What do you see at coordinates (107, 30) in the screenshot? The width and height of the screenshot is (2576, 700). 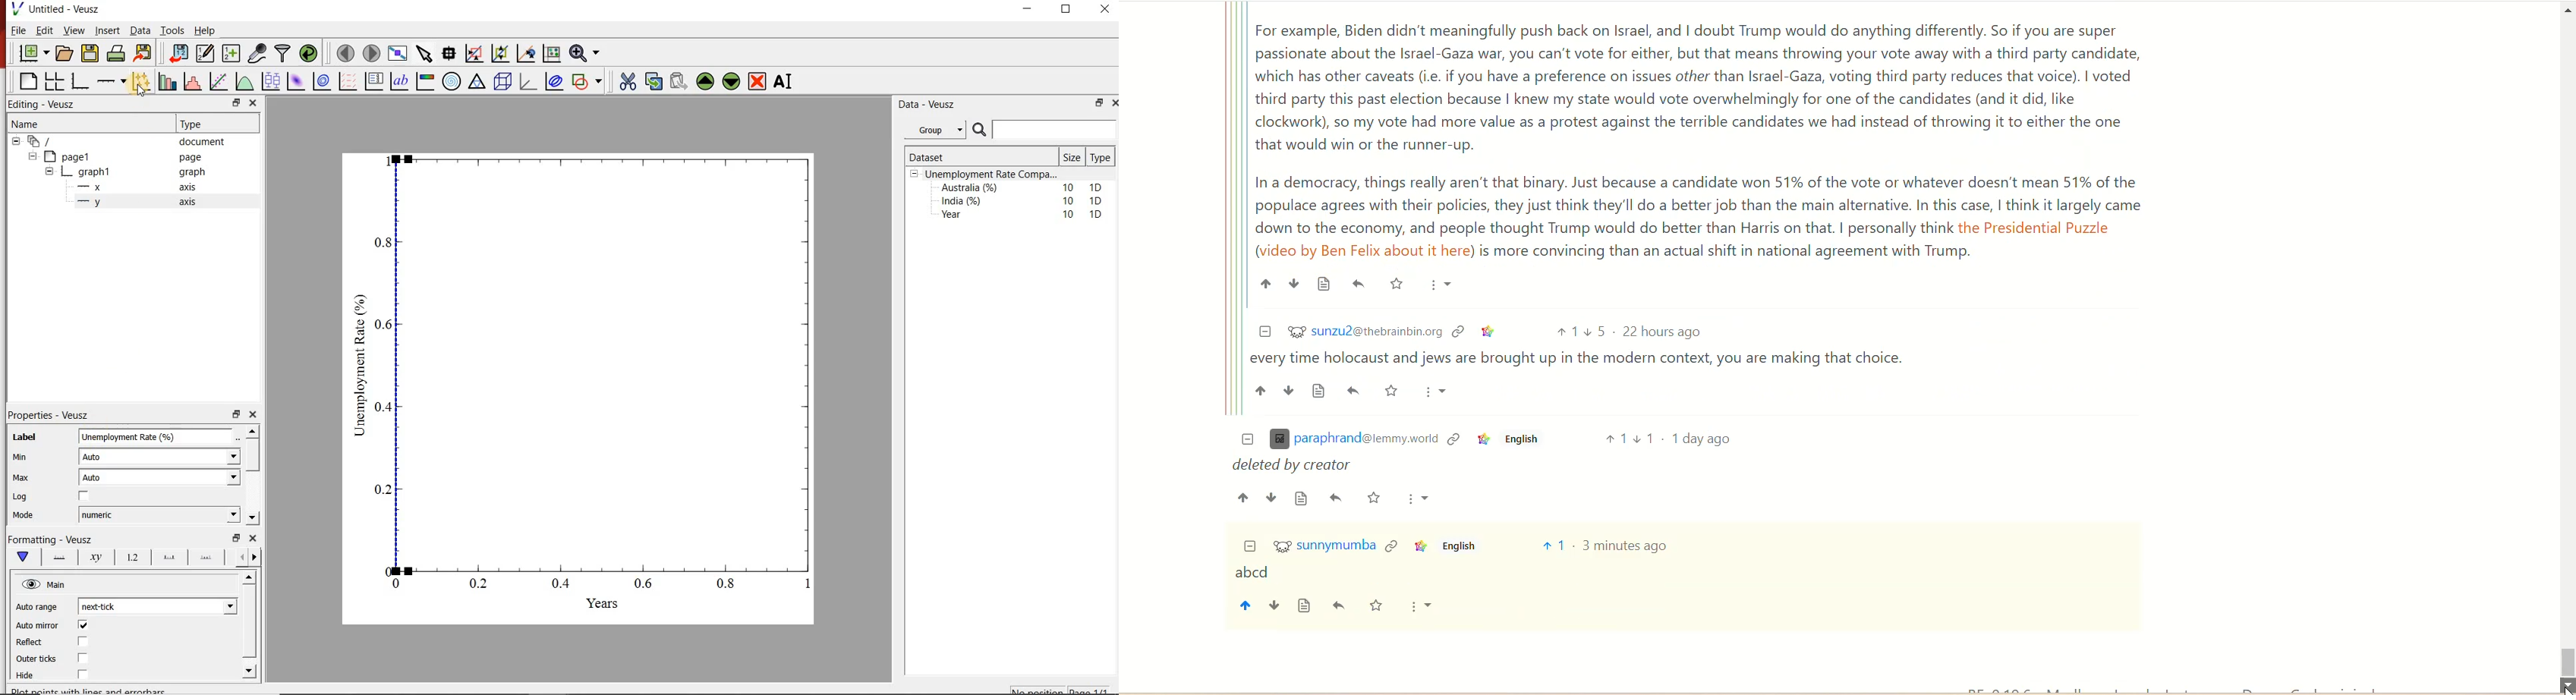 I see `Insert` at bounding box center [107, 30].